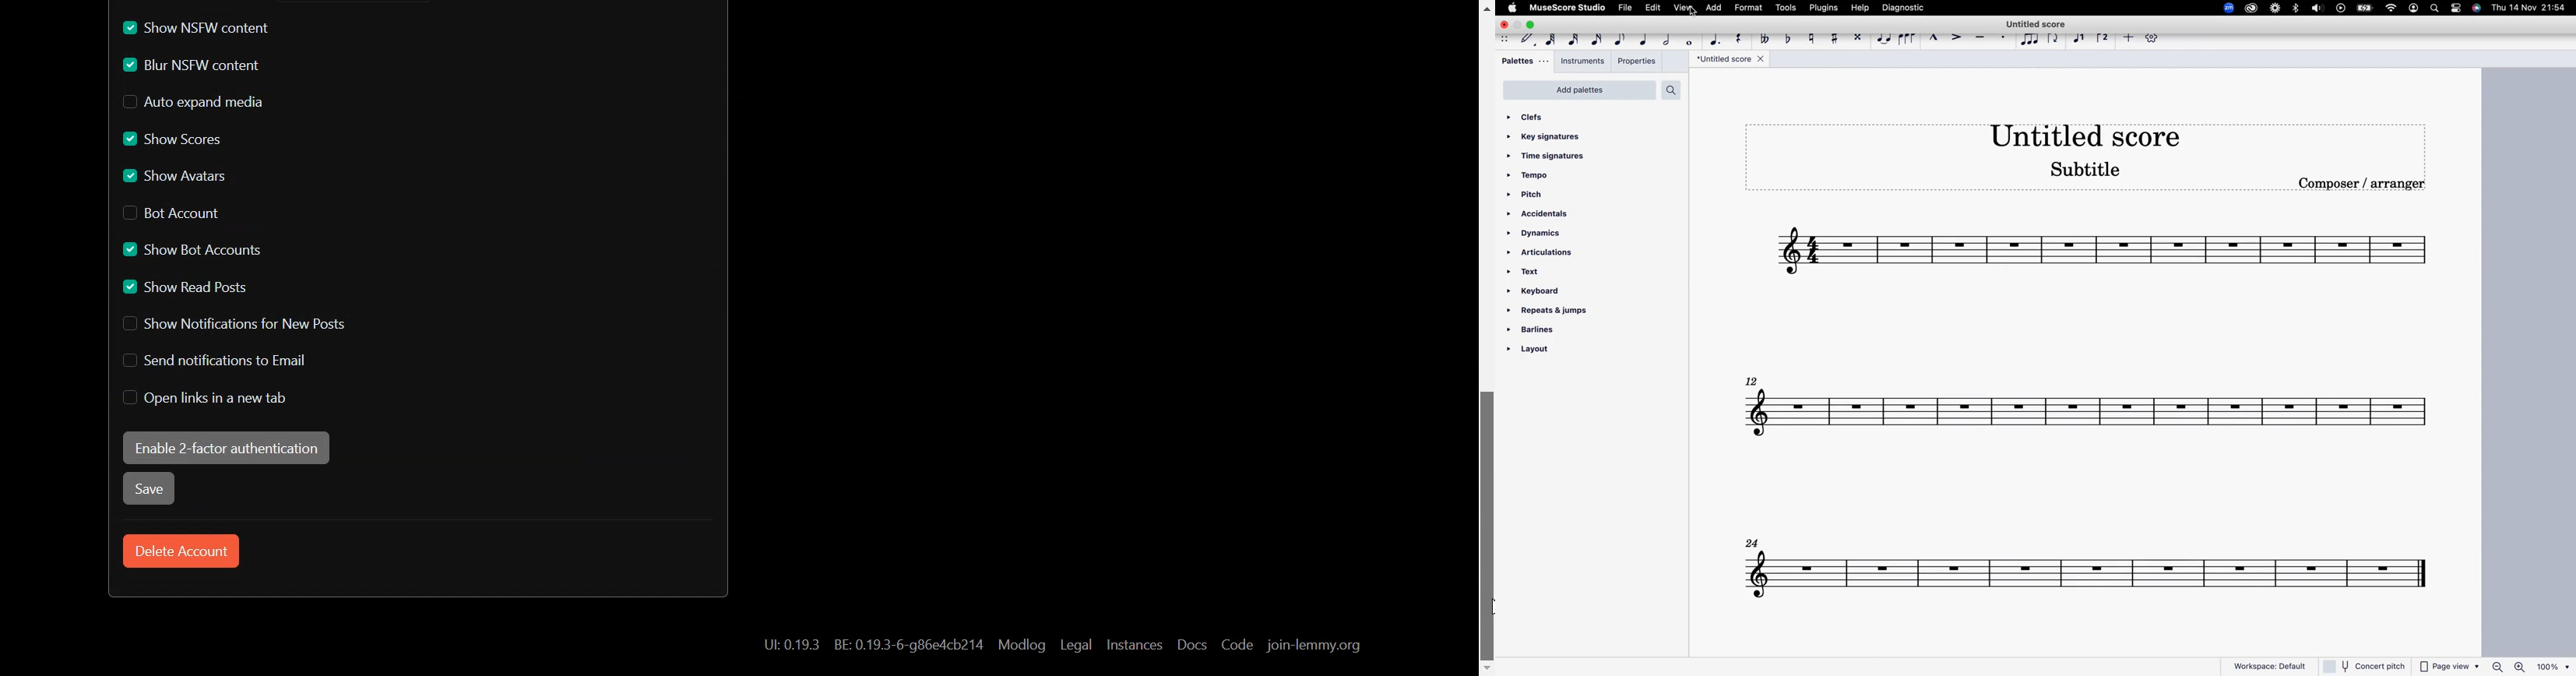  Describe the element at coordinates (1076, 645) in the screenshot. I see `Legal` at that location.